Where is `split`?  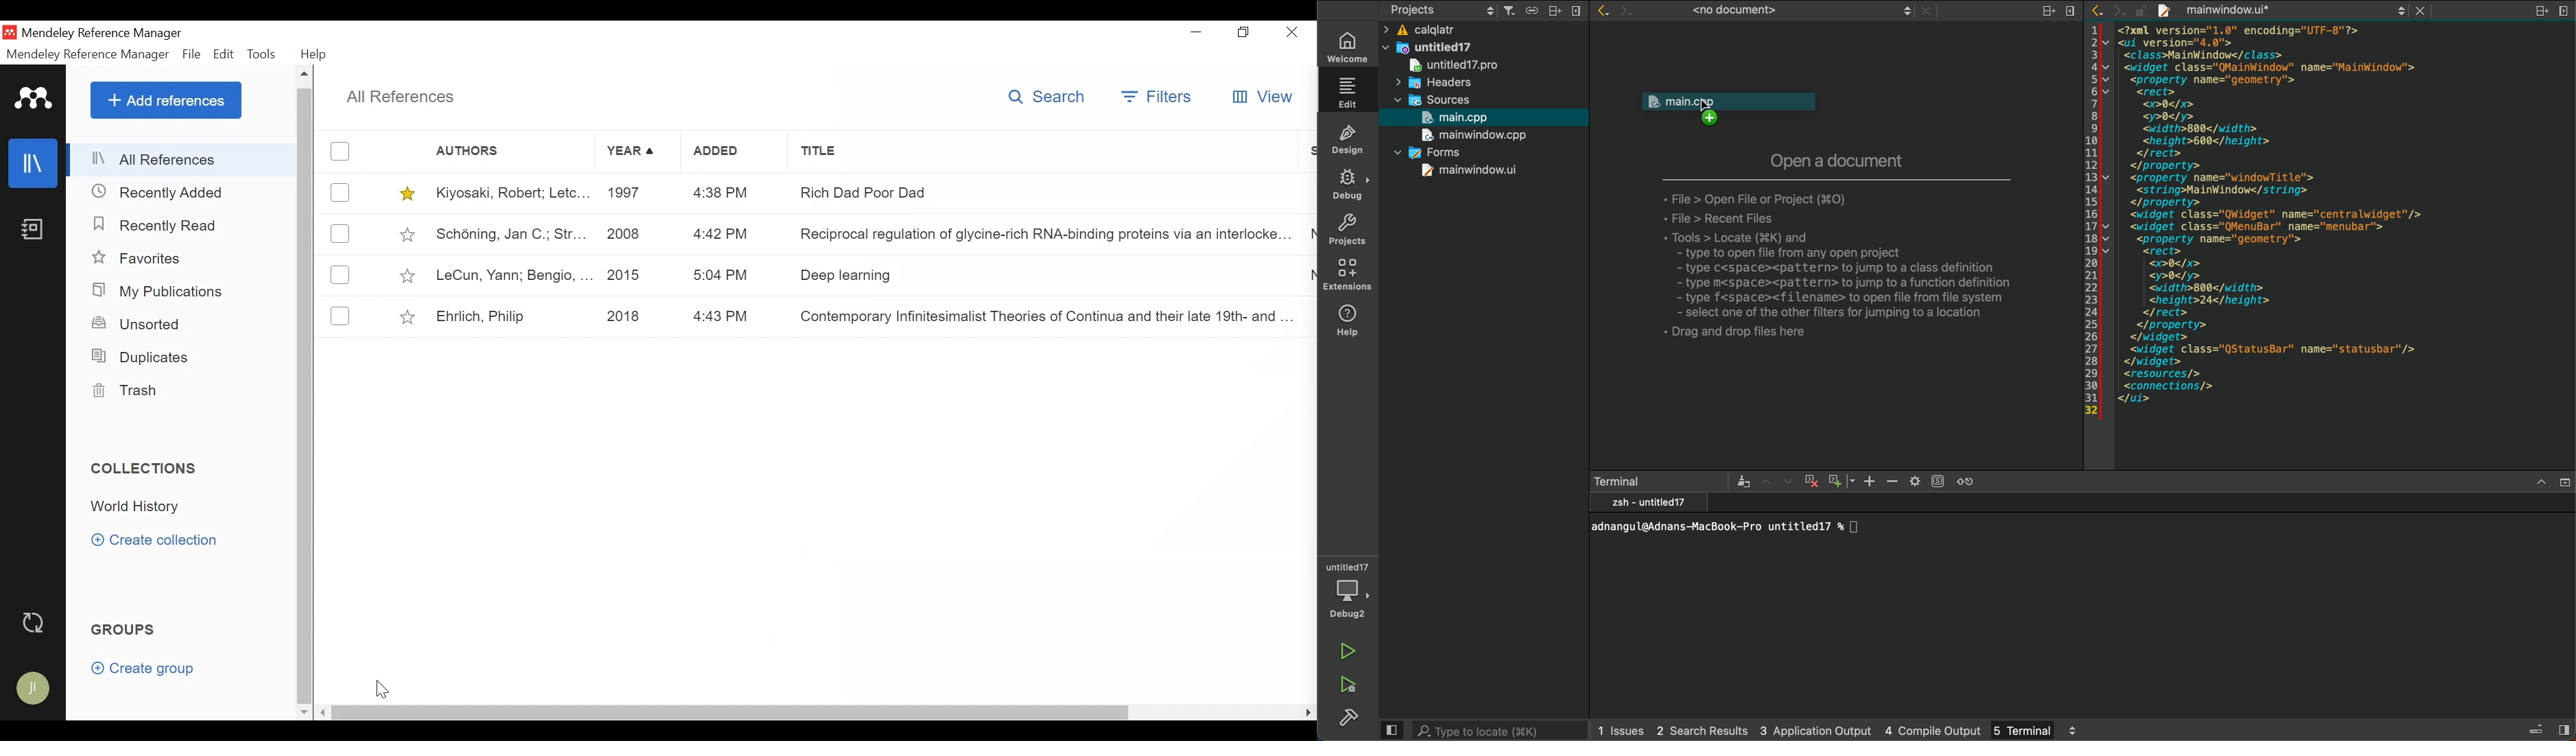
split is located at coordinates (1555, 10).